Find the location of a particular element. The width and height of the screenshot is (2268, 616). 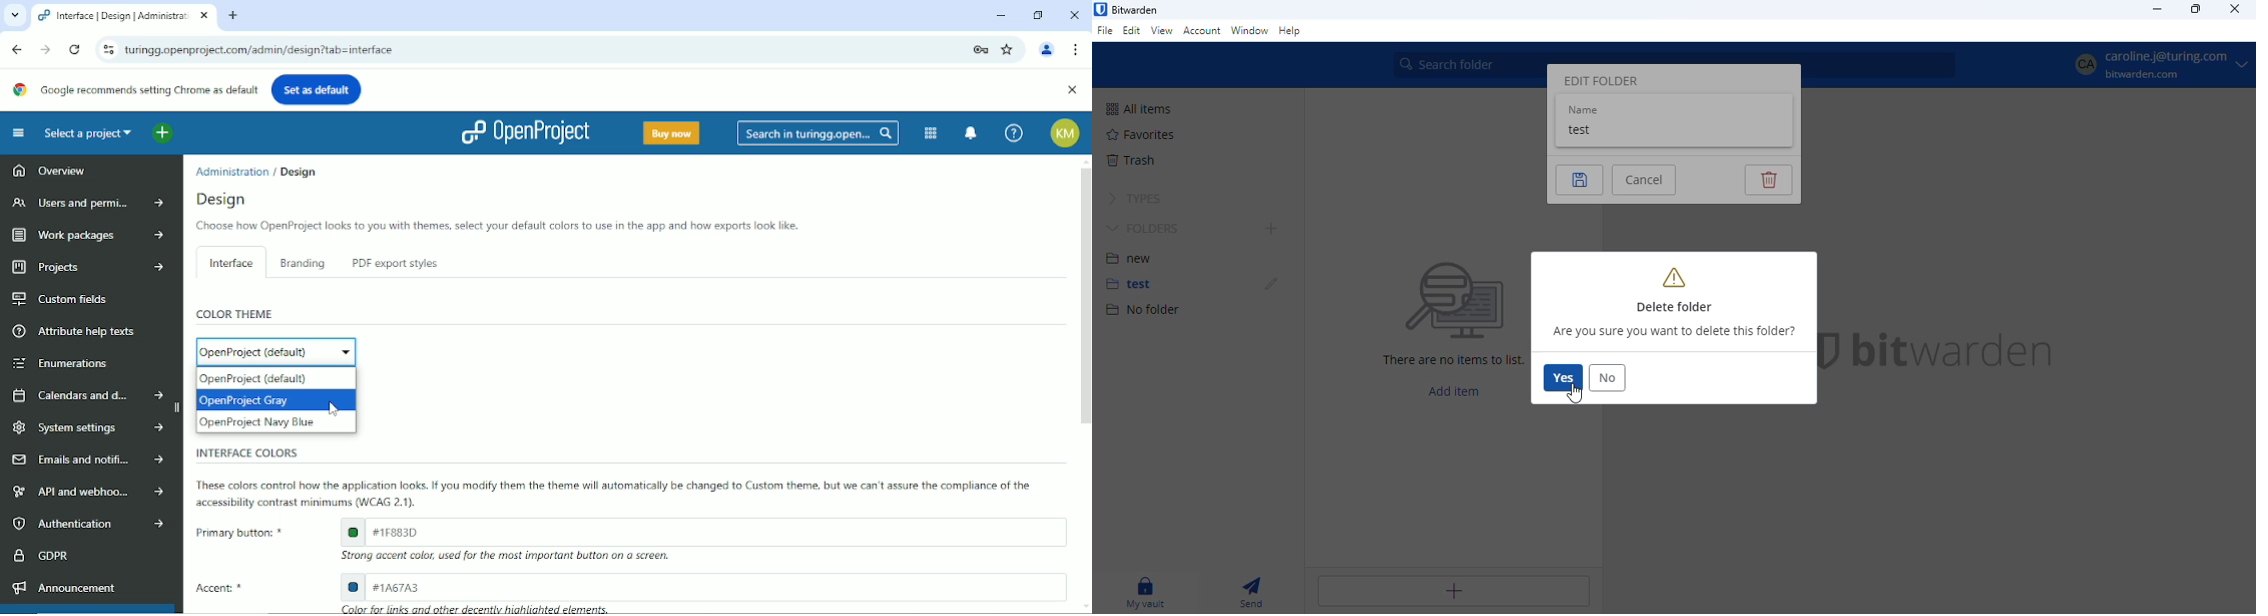

Projects is located at coordinates (84, 268).